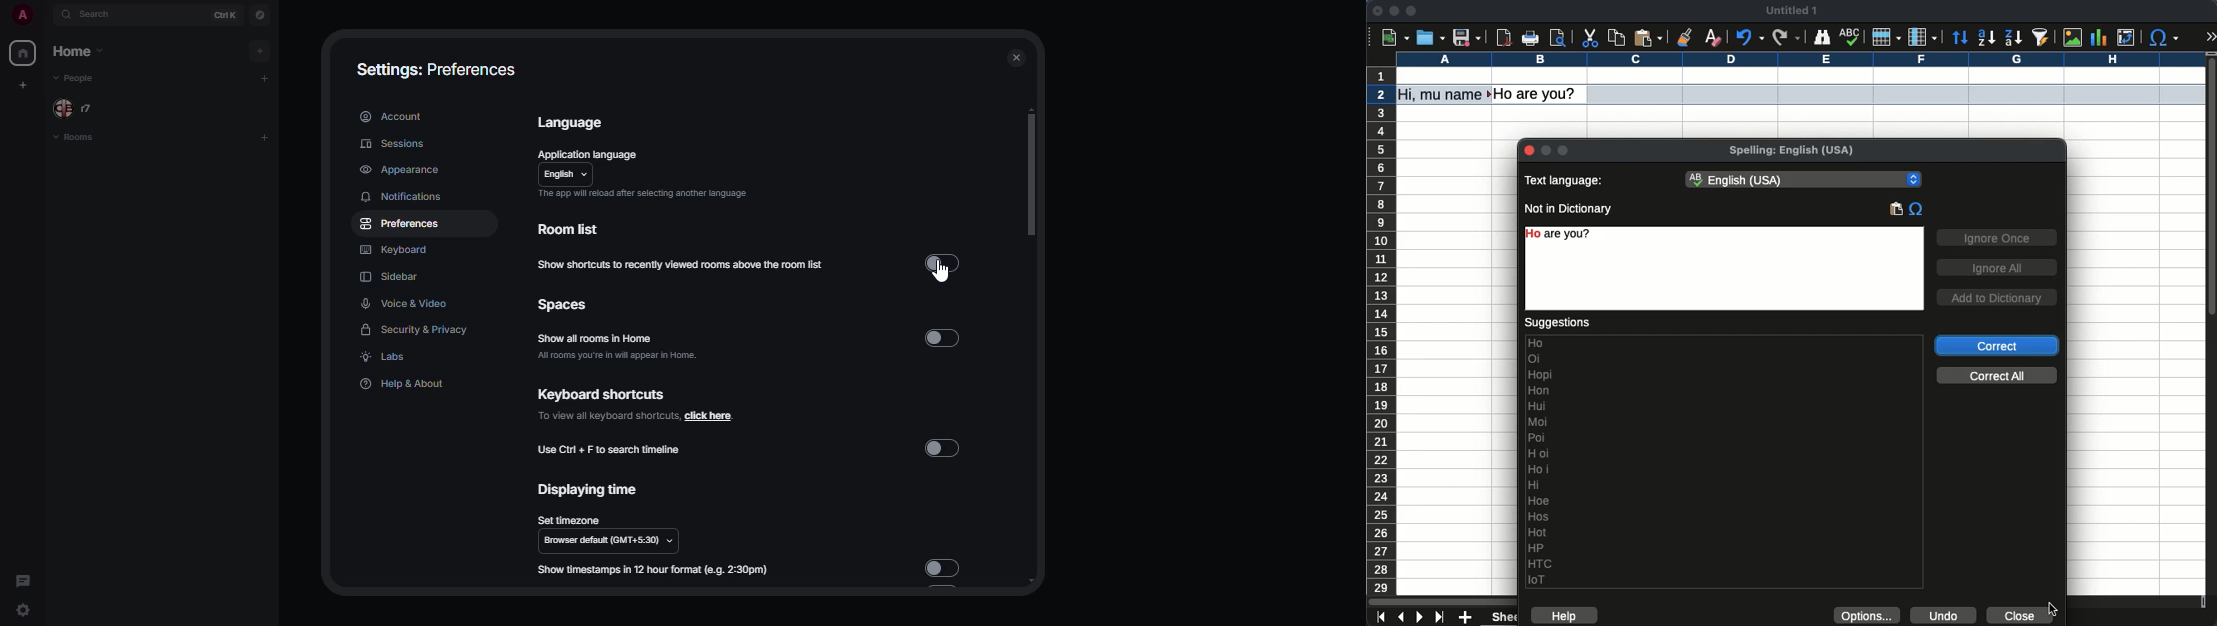  Describe the element at coordinates (1540, 453) in the screenshot. I see `H oi` at that location.